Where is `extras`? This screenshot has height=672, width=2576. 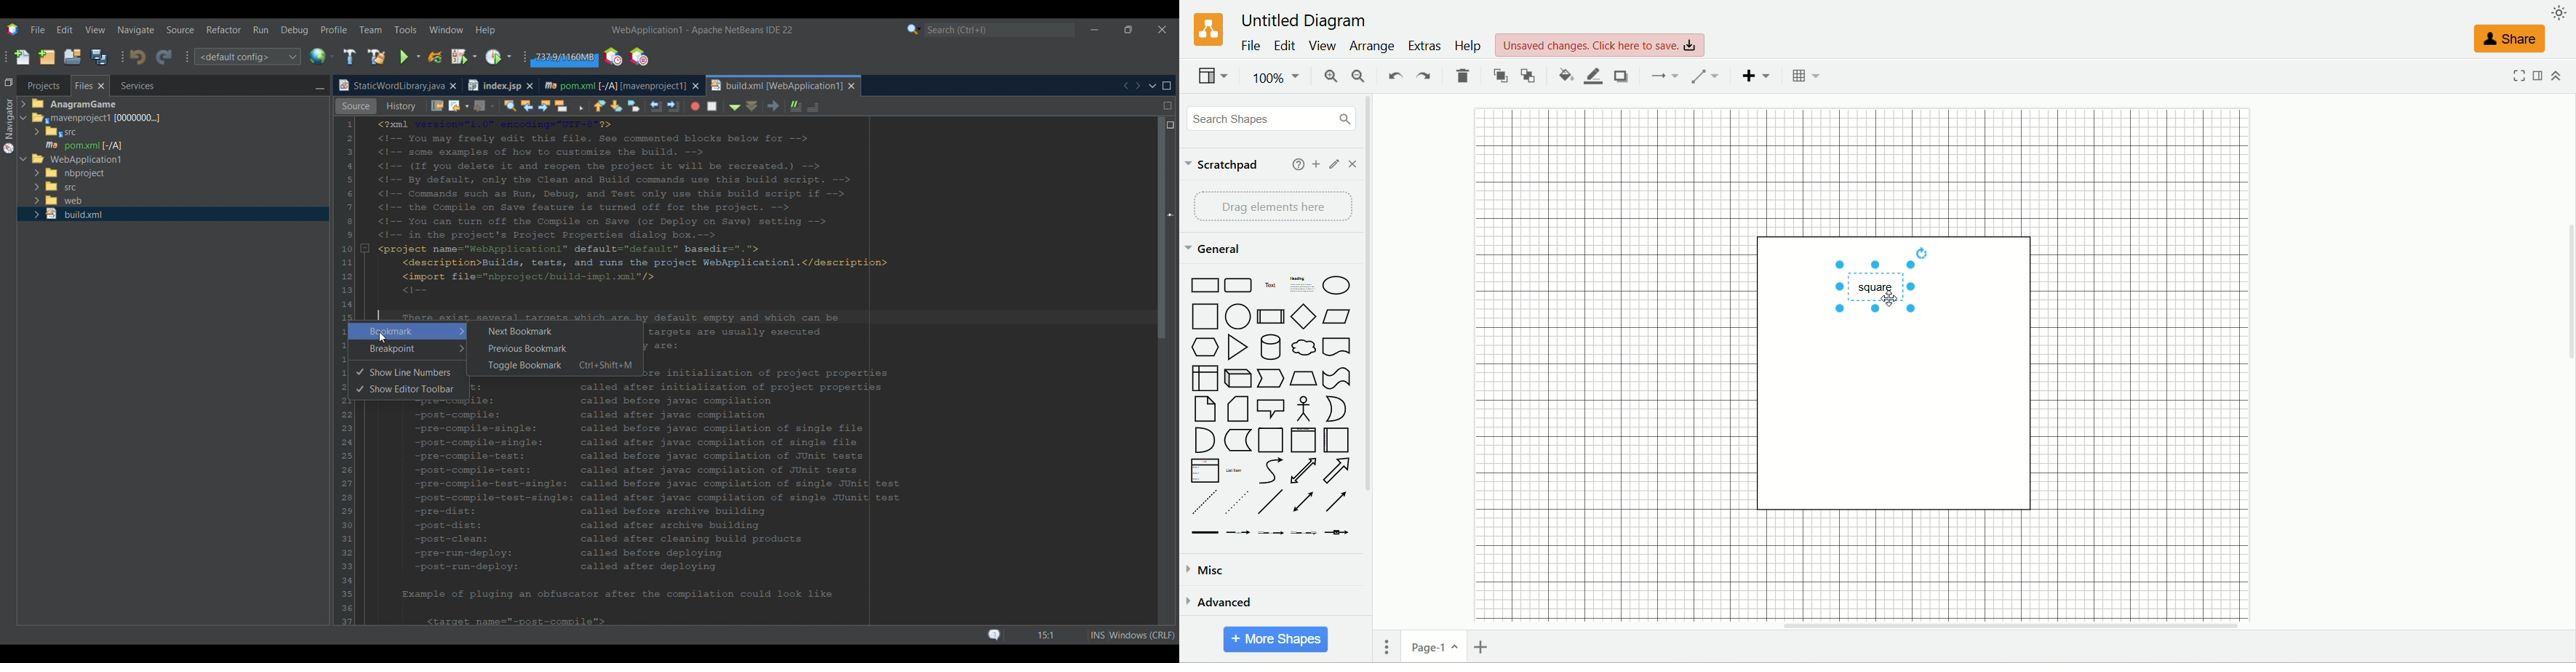
extras is located at coordinates (1425, 47).